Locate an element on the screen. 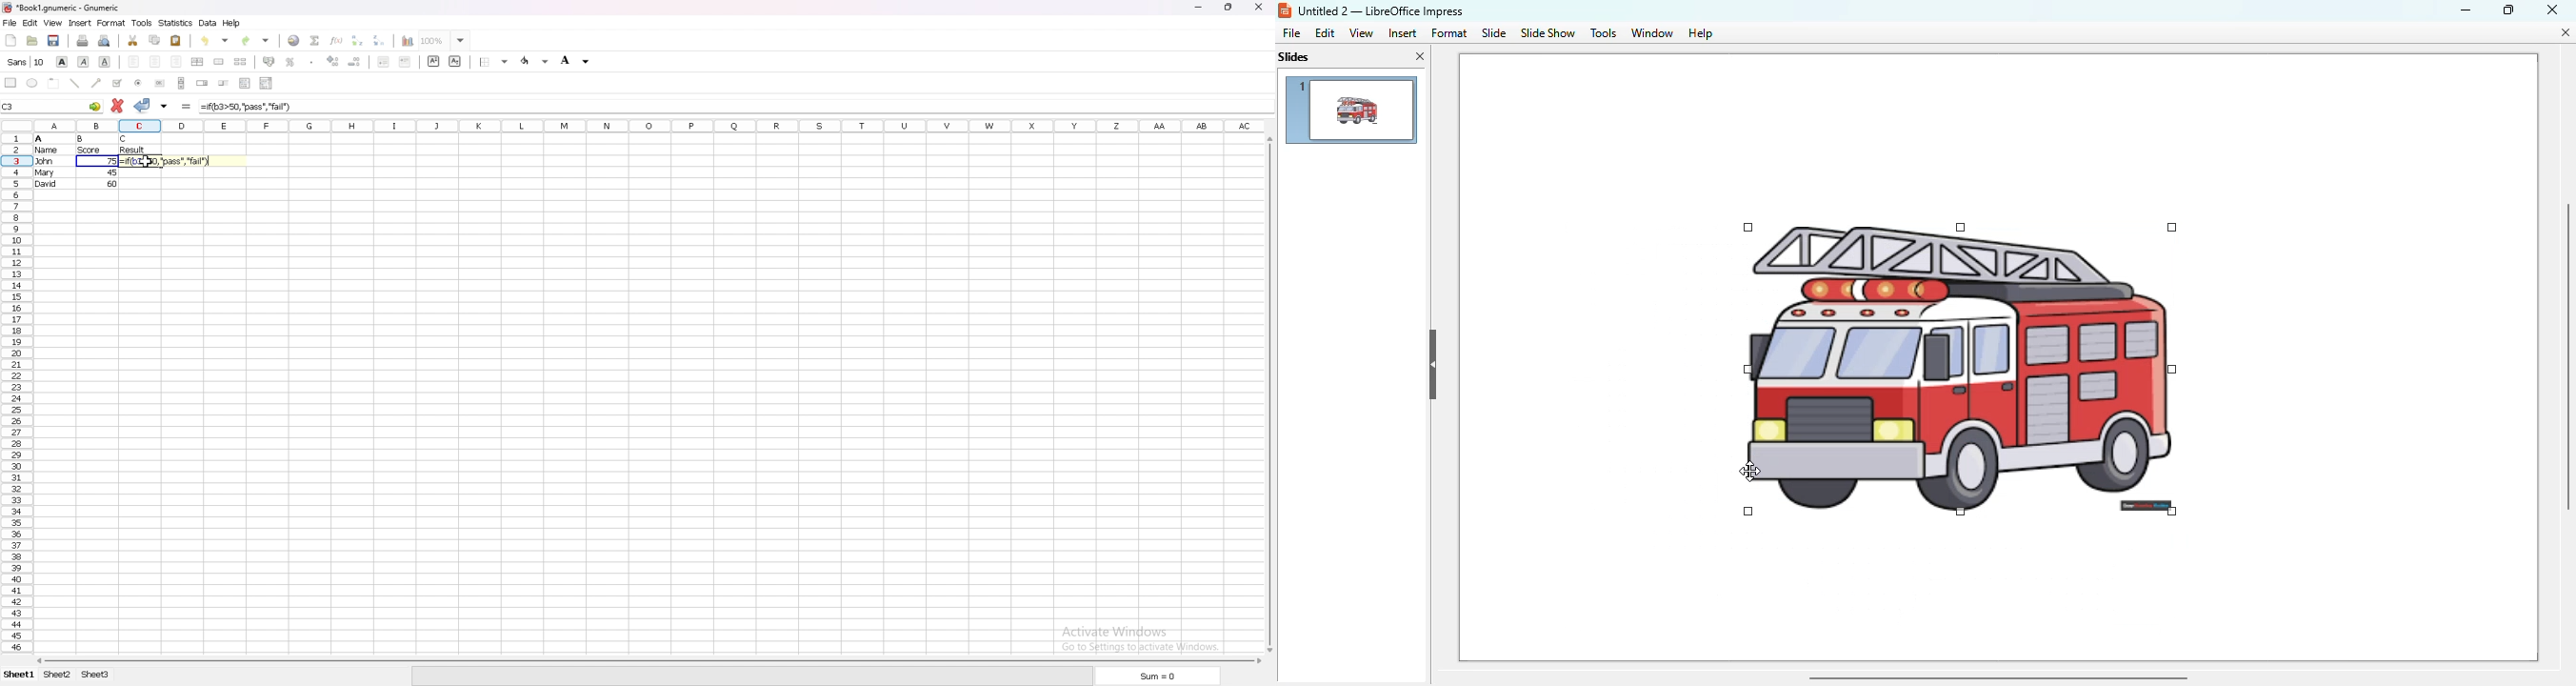 The width and height of the screenshot is (2576, 700). slide is located at coordinates (1495, 33).